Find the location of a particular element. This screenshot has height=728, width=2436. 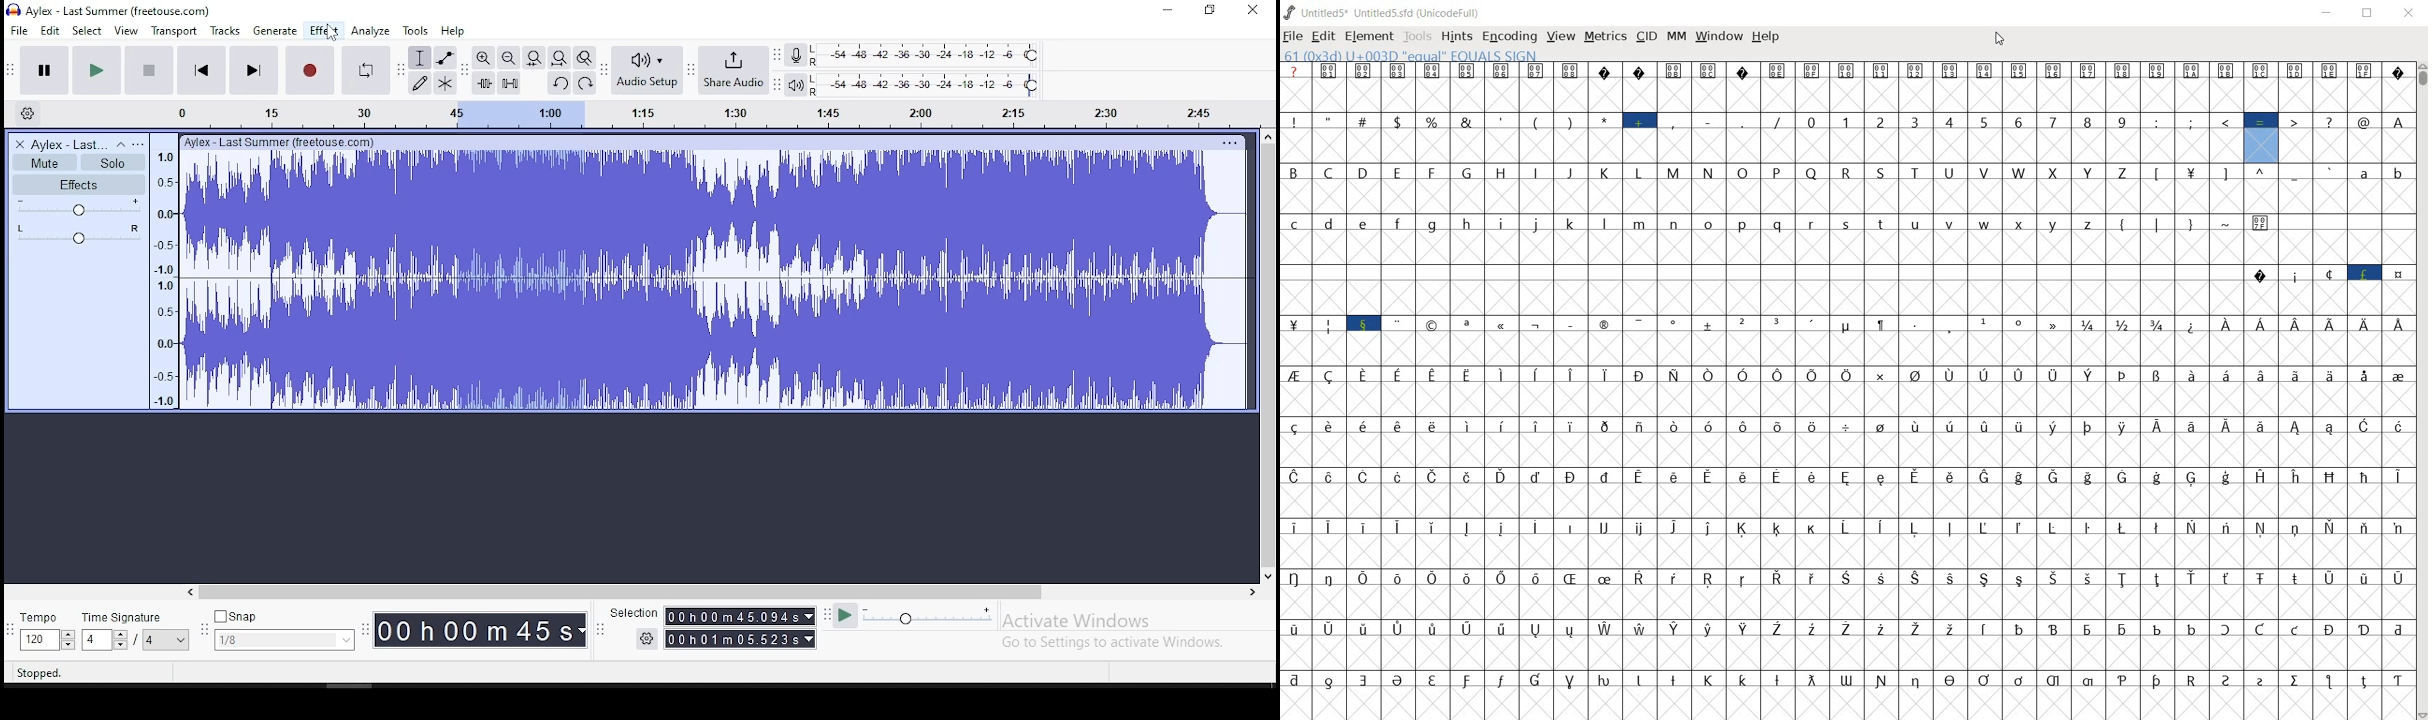

zoom toggle is located at coordinates (585, 57).